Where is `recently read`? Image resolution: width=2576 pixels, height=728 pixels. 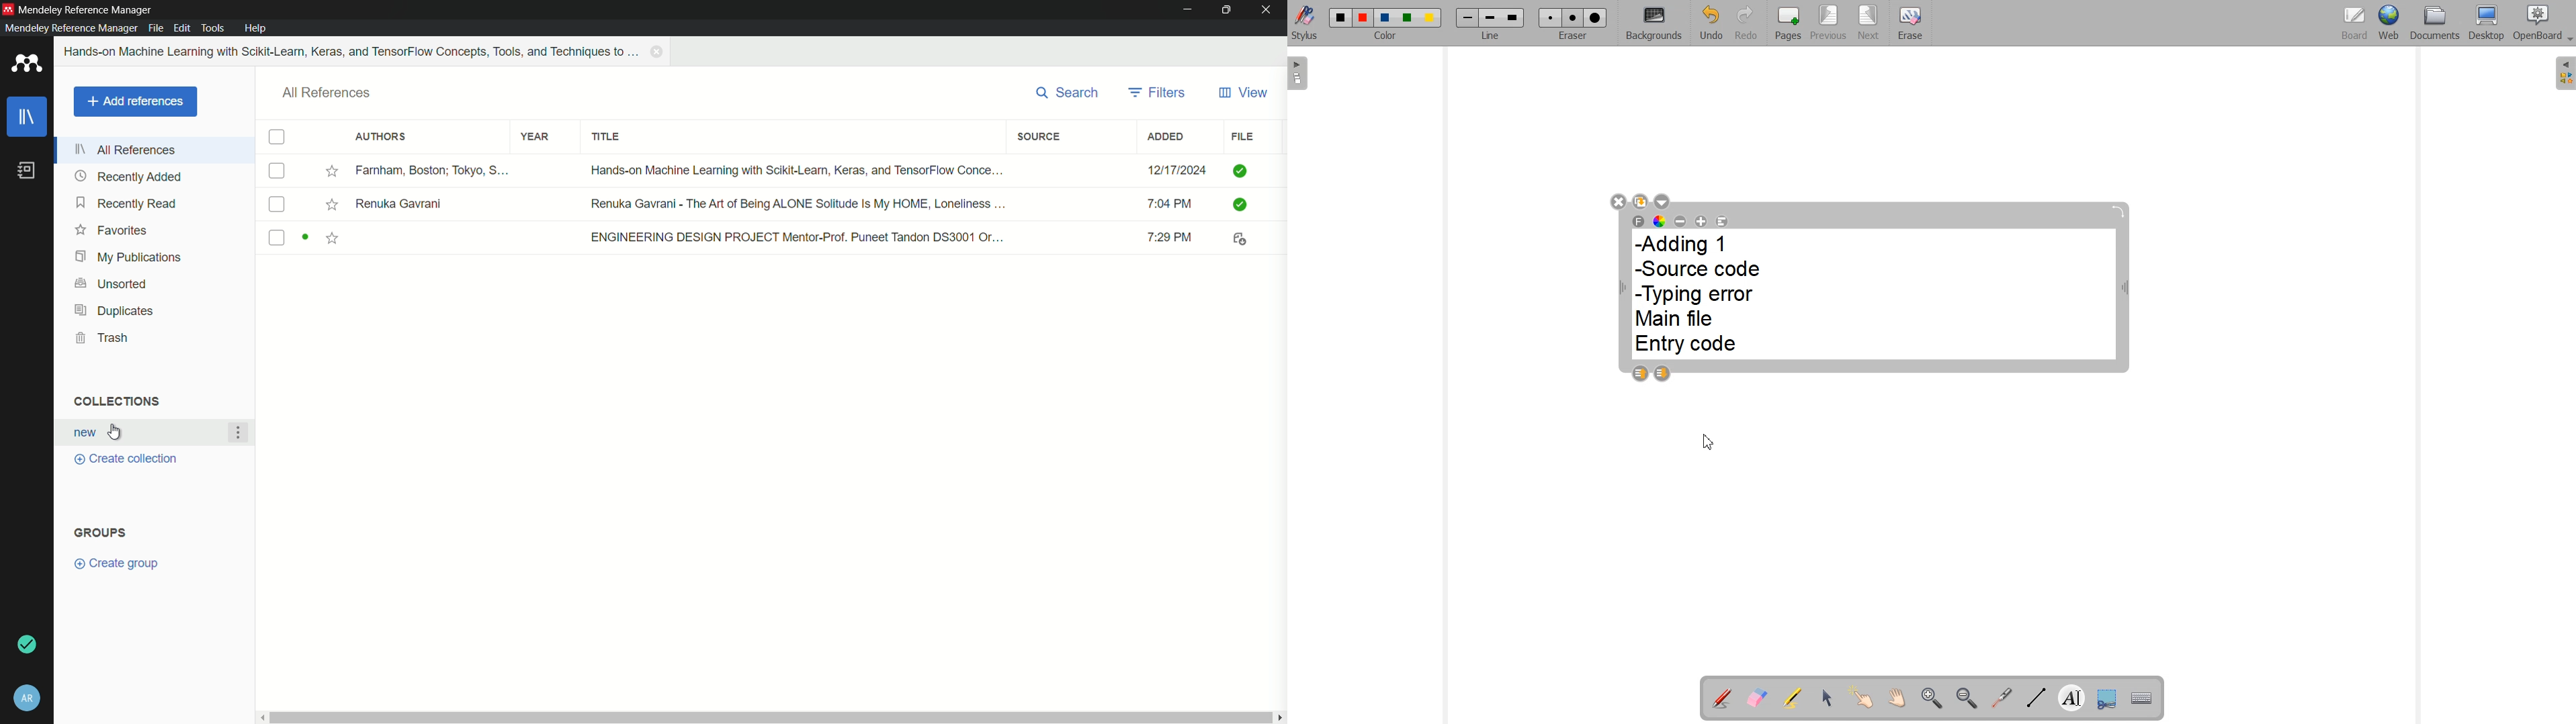 recently read is located at coordinates (128, 202).